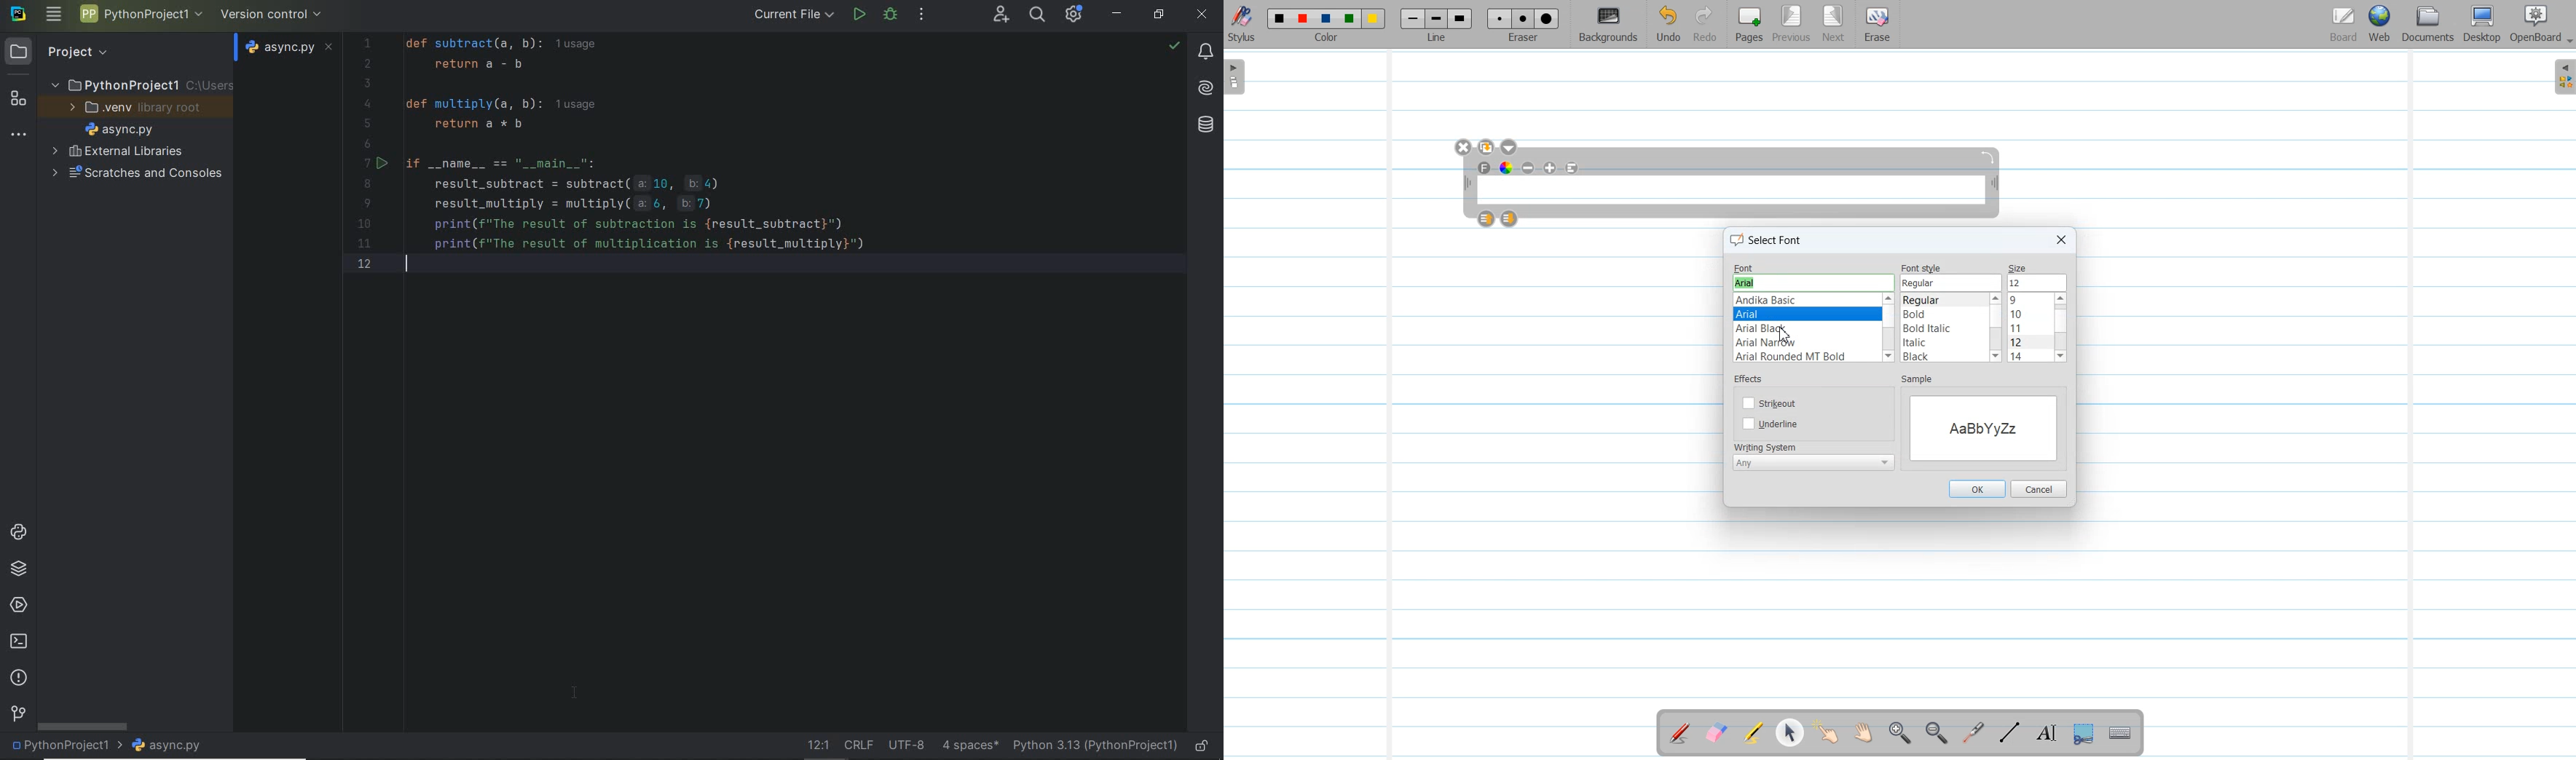 This screenshot has width=2576, height=784. I want to click on Next, so click(1834, 25).